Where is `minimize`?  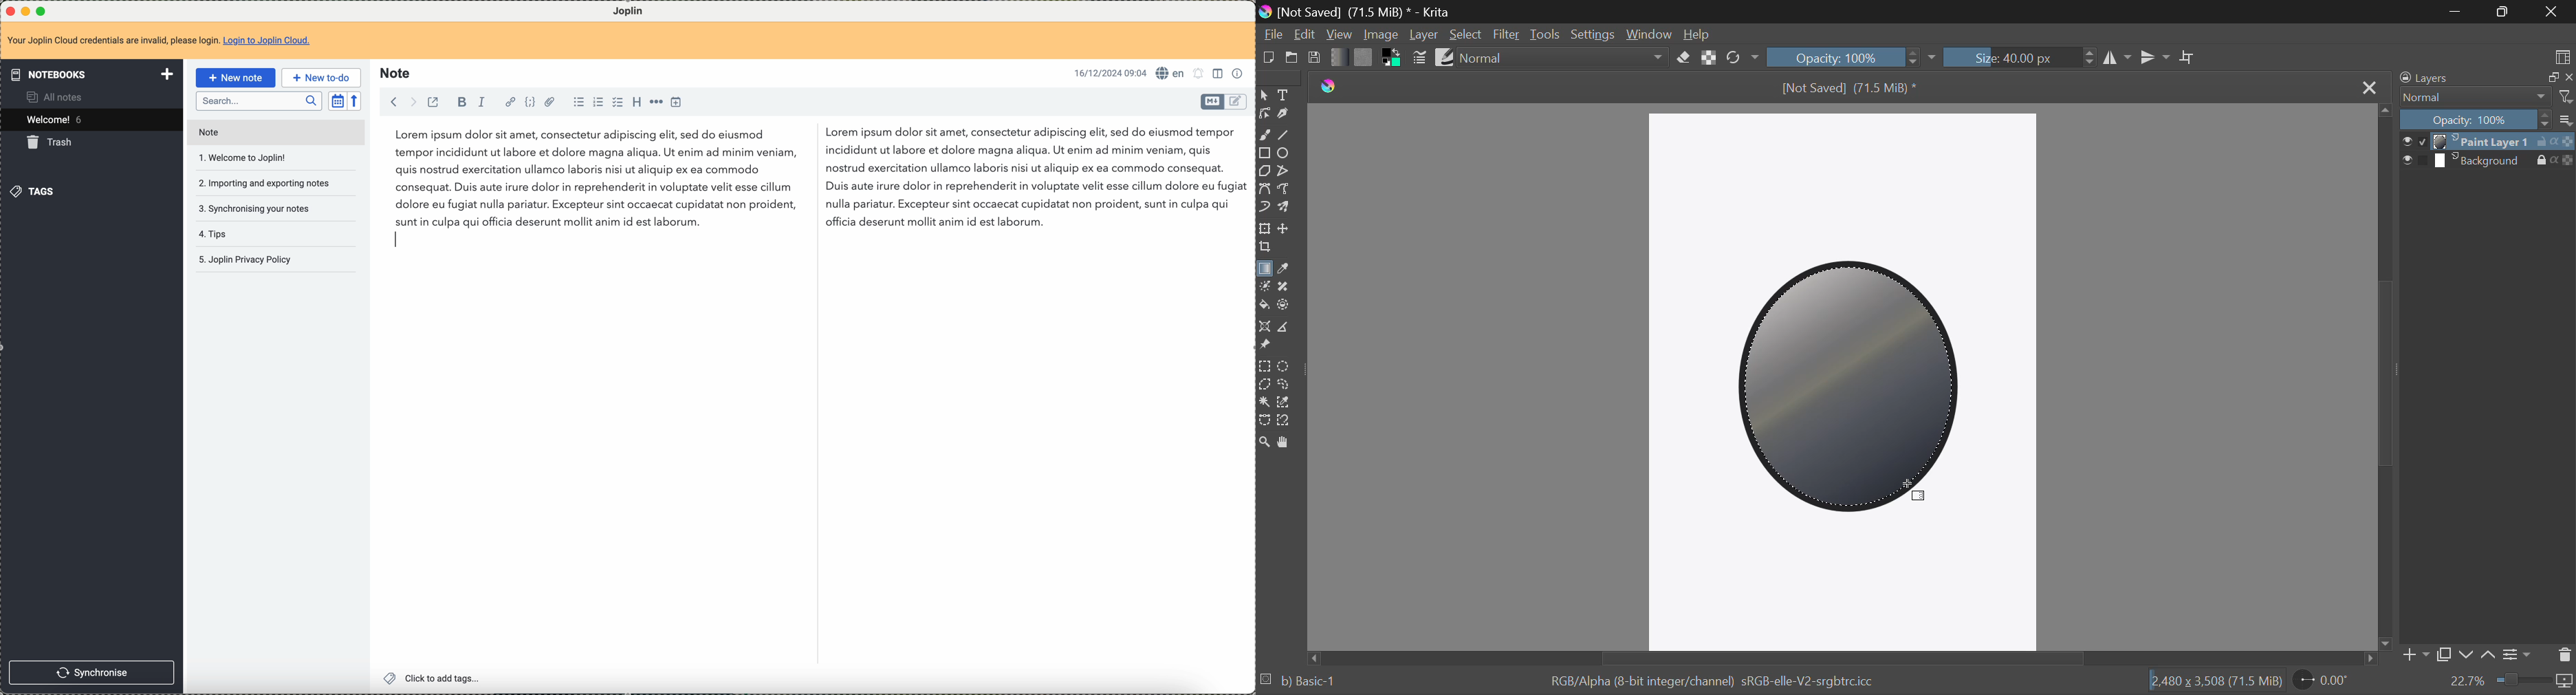
minimize is located at coordinates (26, 10).